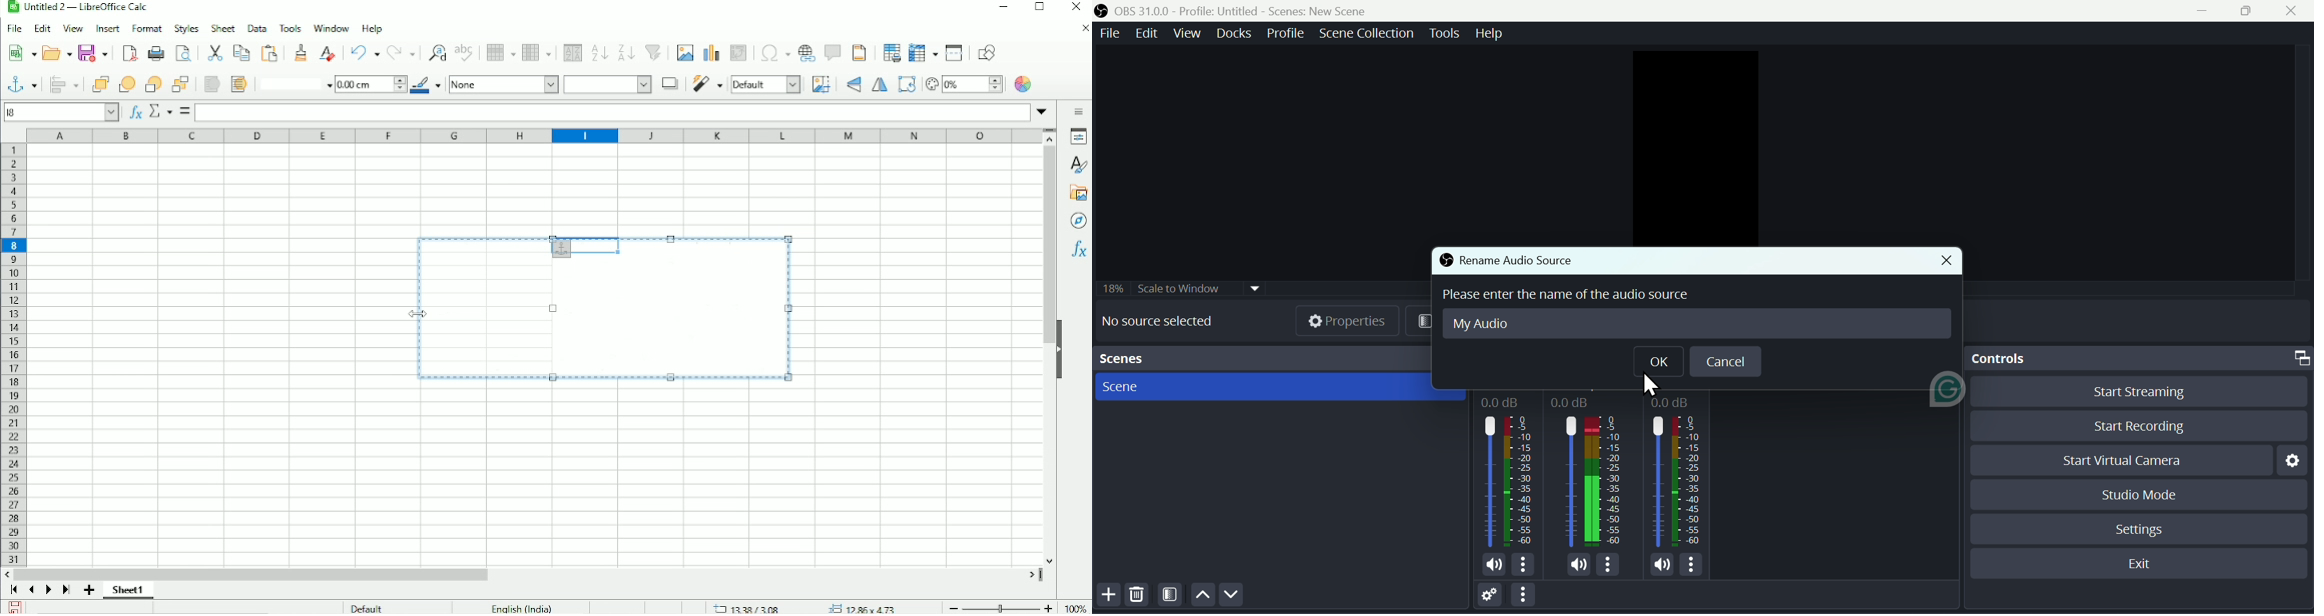 The image size is (2324, 616). Describe the element at coordinates (1444, 35) in the screenshot. I see `Tools` at that location.